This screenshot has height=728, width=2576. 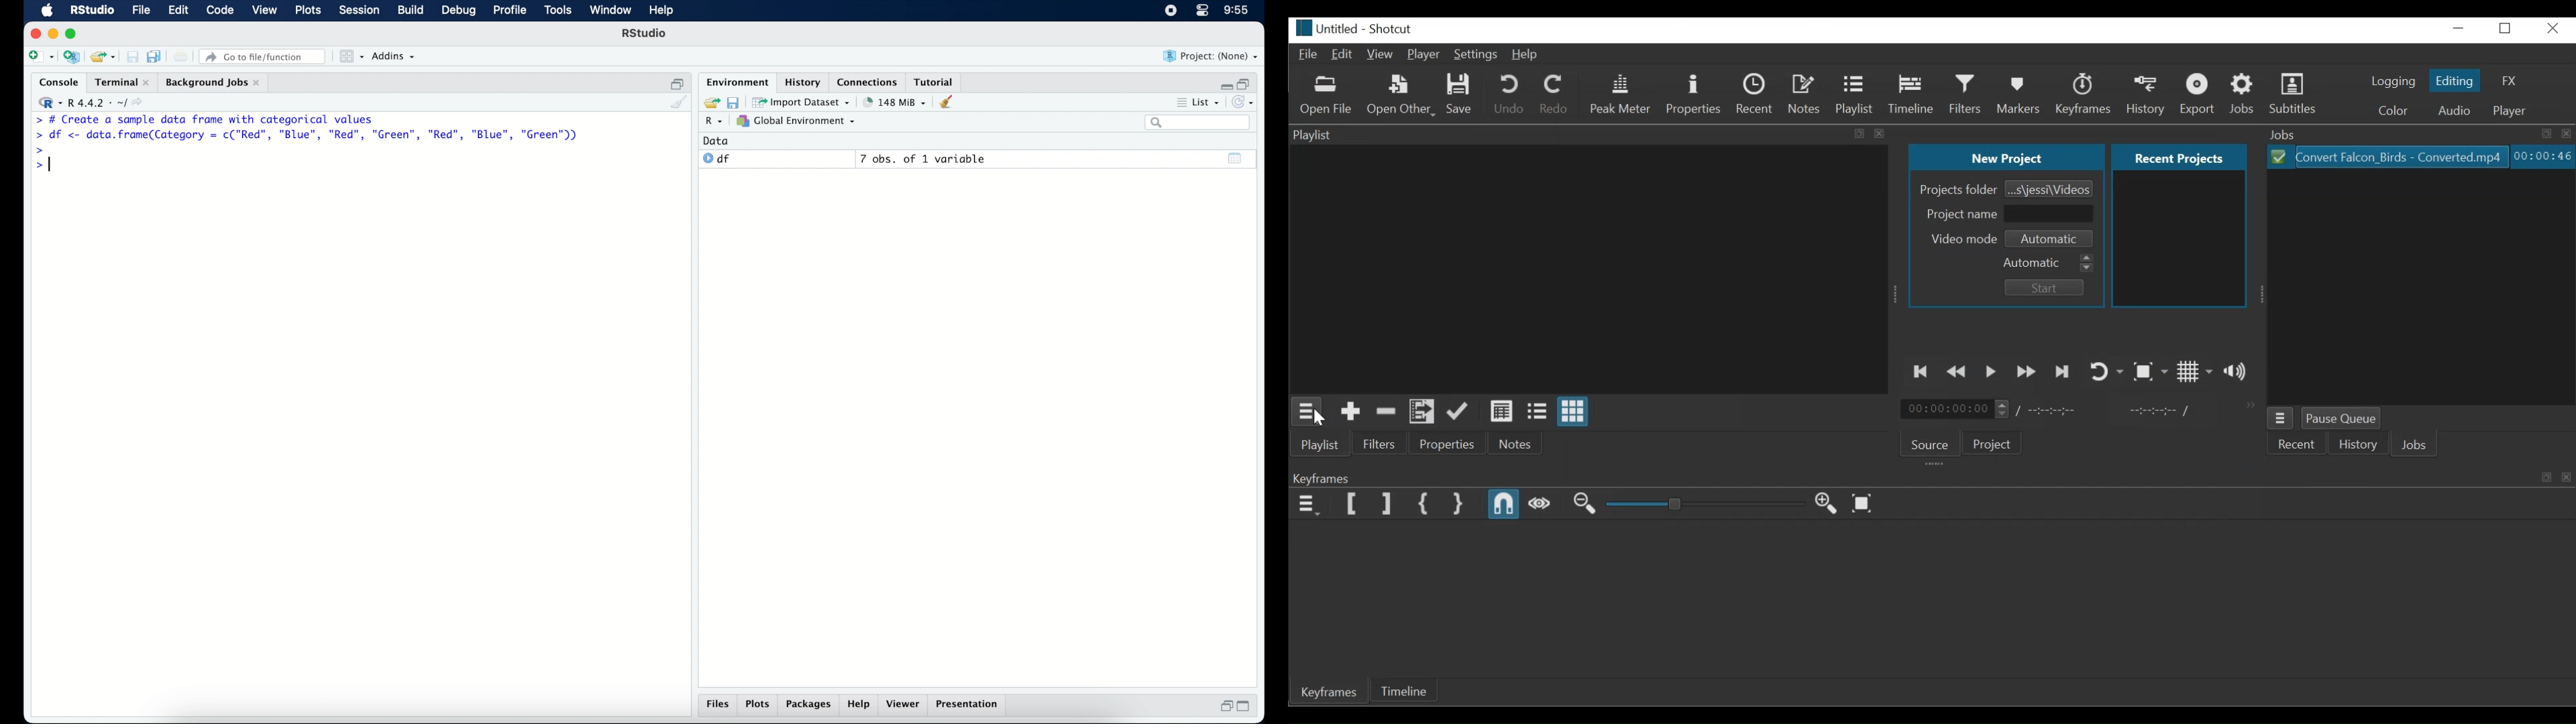 What do you see at coordinates (40, 149) in the screenshot?
I see `command prompt` at bounding box center [40, 149].